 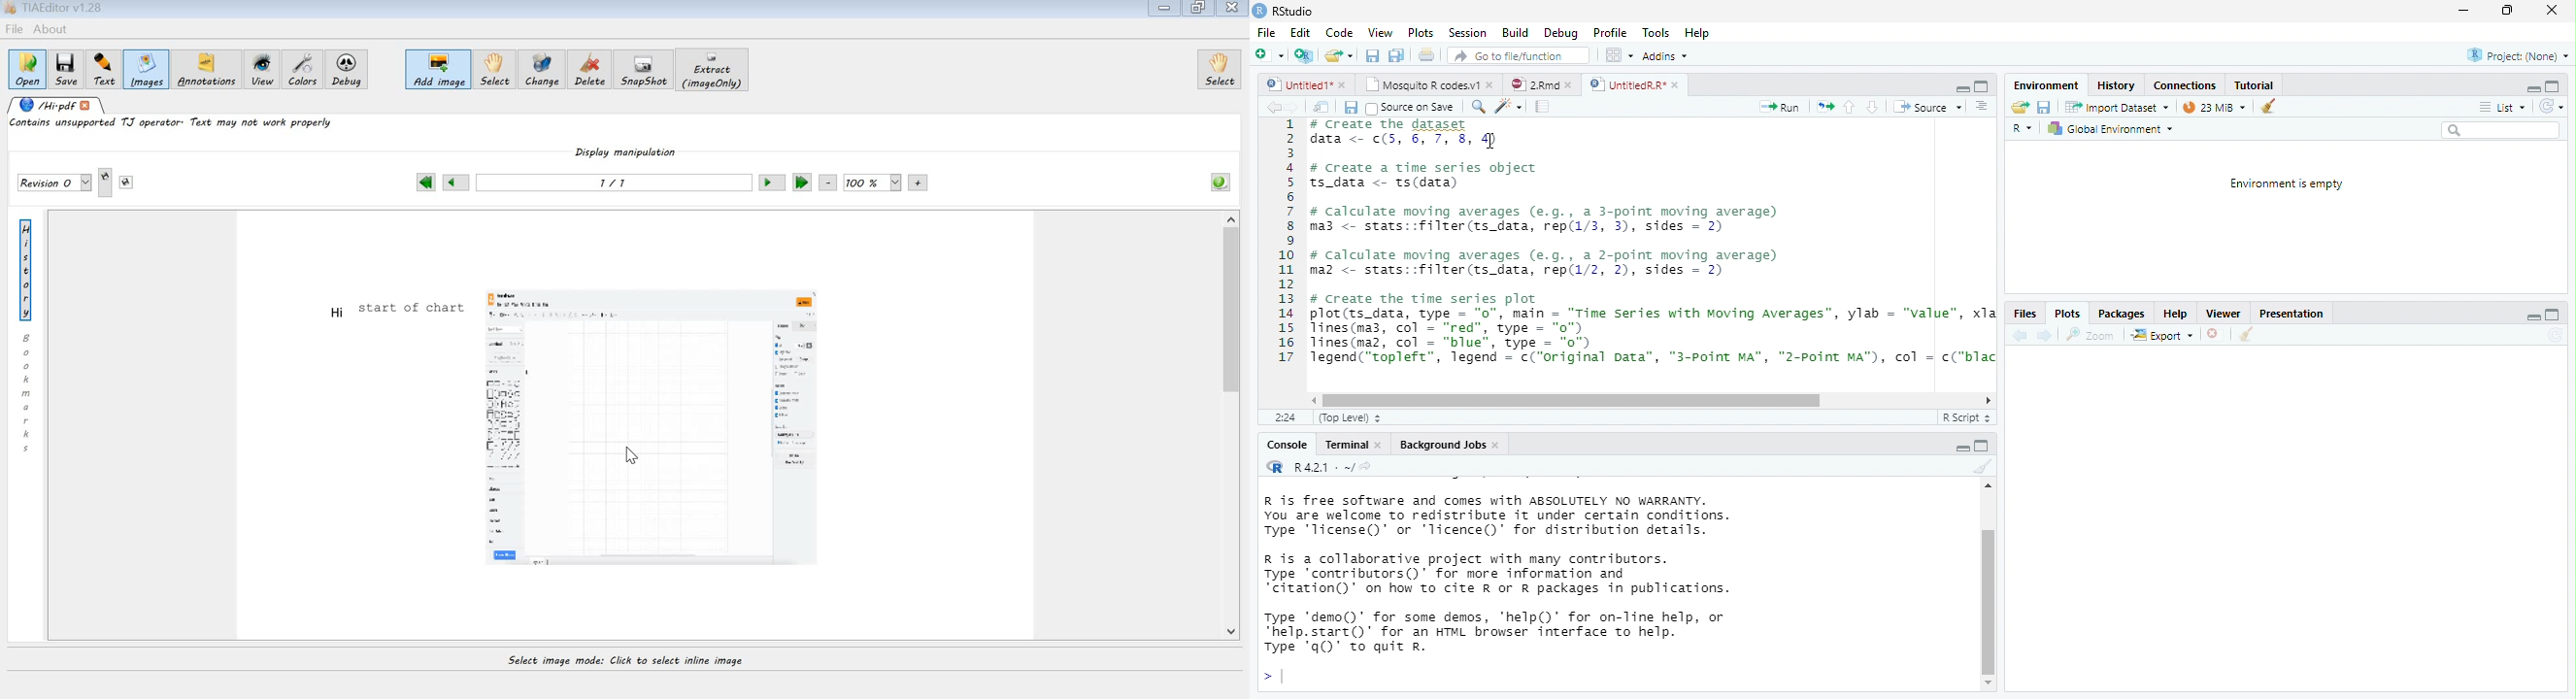 What do you see at coordinates (2018, 335) in the screenshot?
I see `back` at bounding box center [2018, 335].